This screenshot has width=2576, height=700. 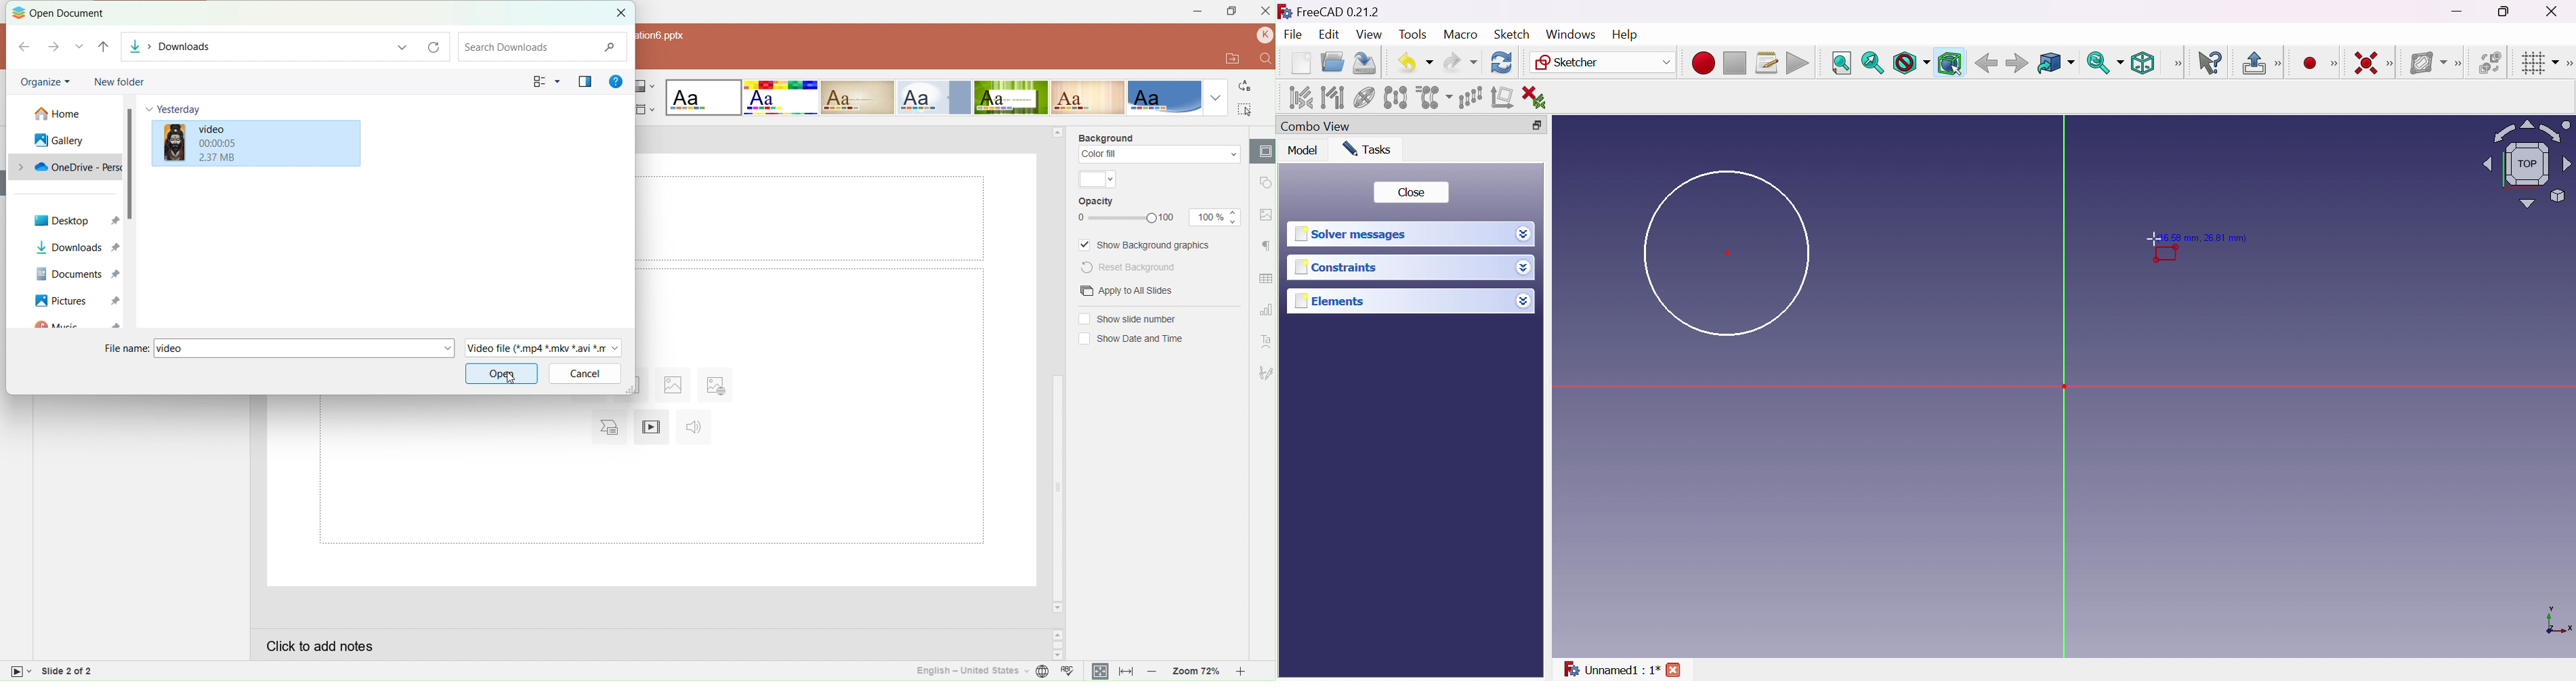 I want to click on Fit selection, so click(x=1872, y=63).